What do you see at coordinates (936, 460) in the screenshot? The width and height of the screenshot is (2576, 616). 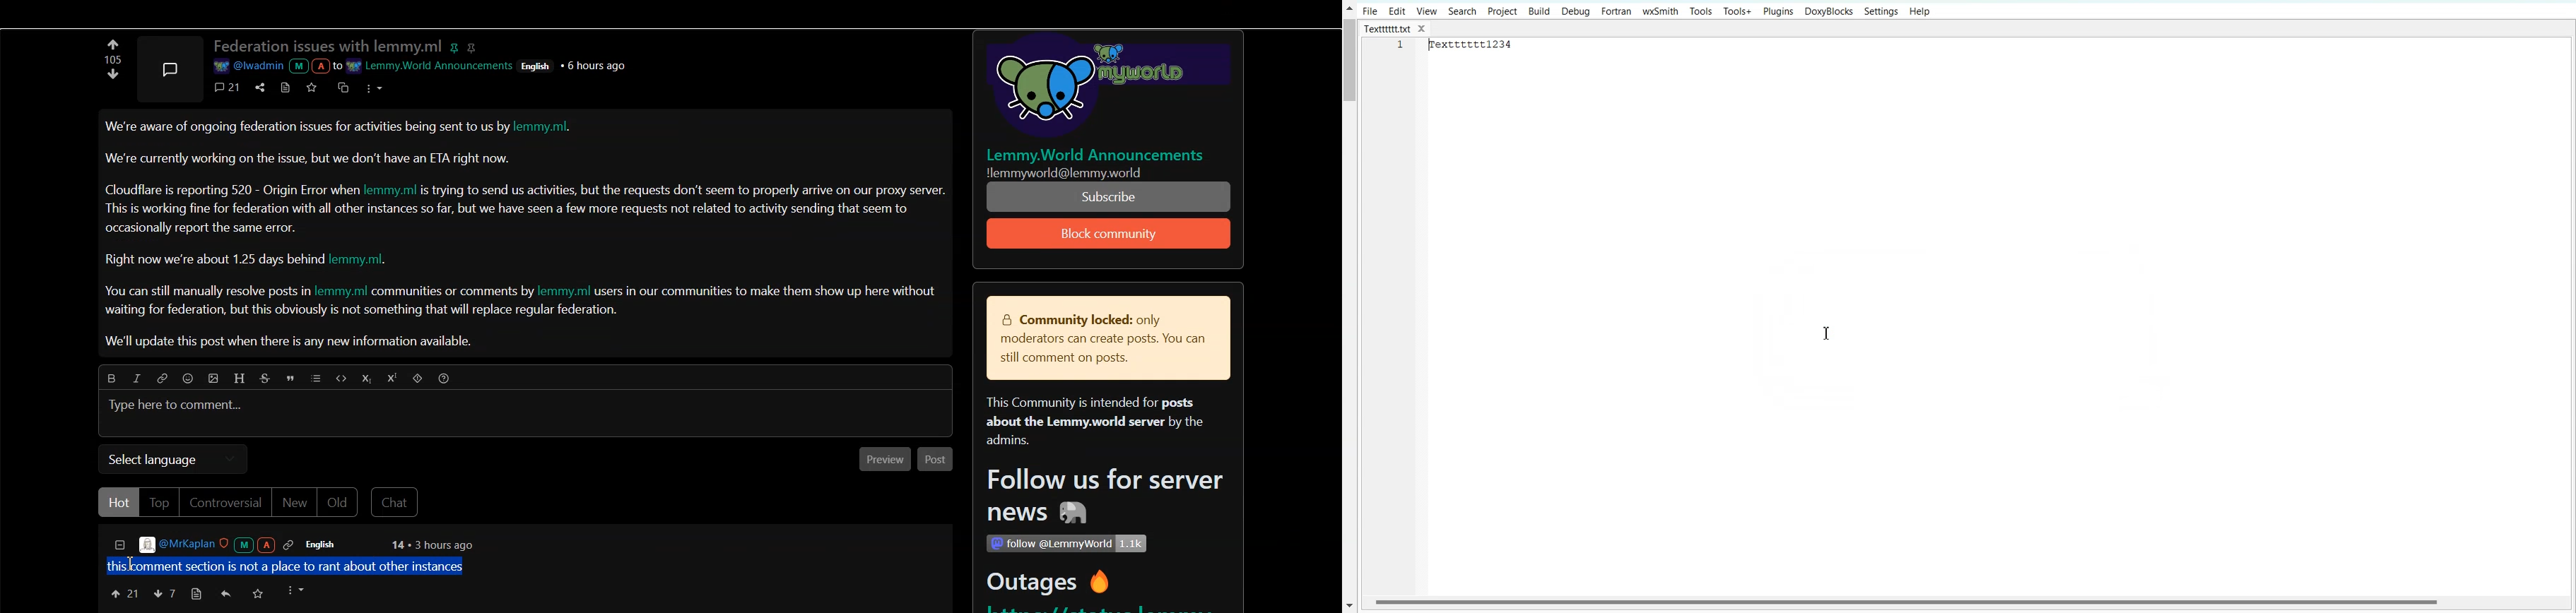 I see `Post` at bounding box center [936, 460].